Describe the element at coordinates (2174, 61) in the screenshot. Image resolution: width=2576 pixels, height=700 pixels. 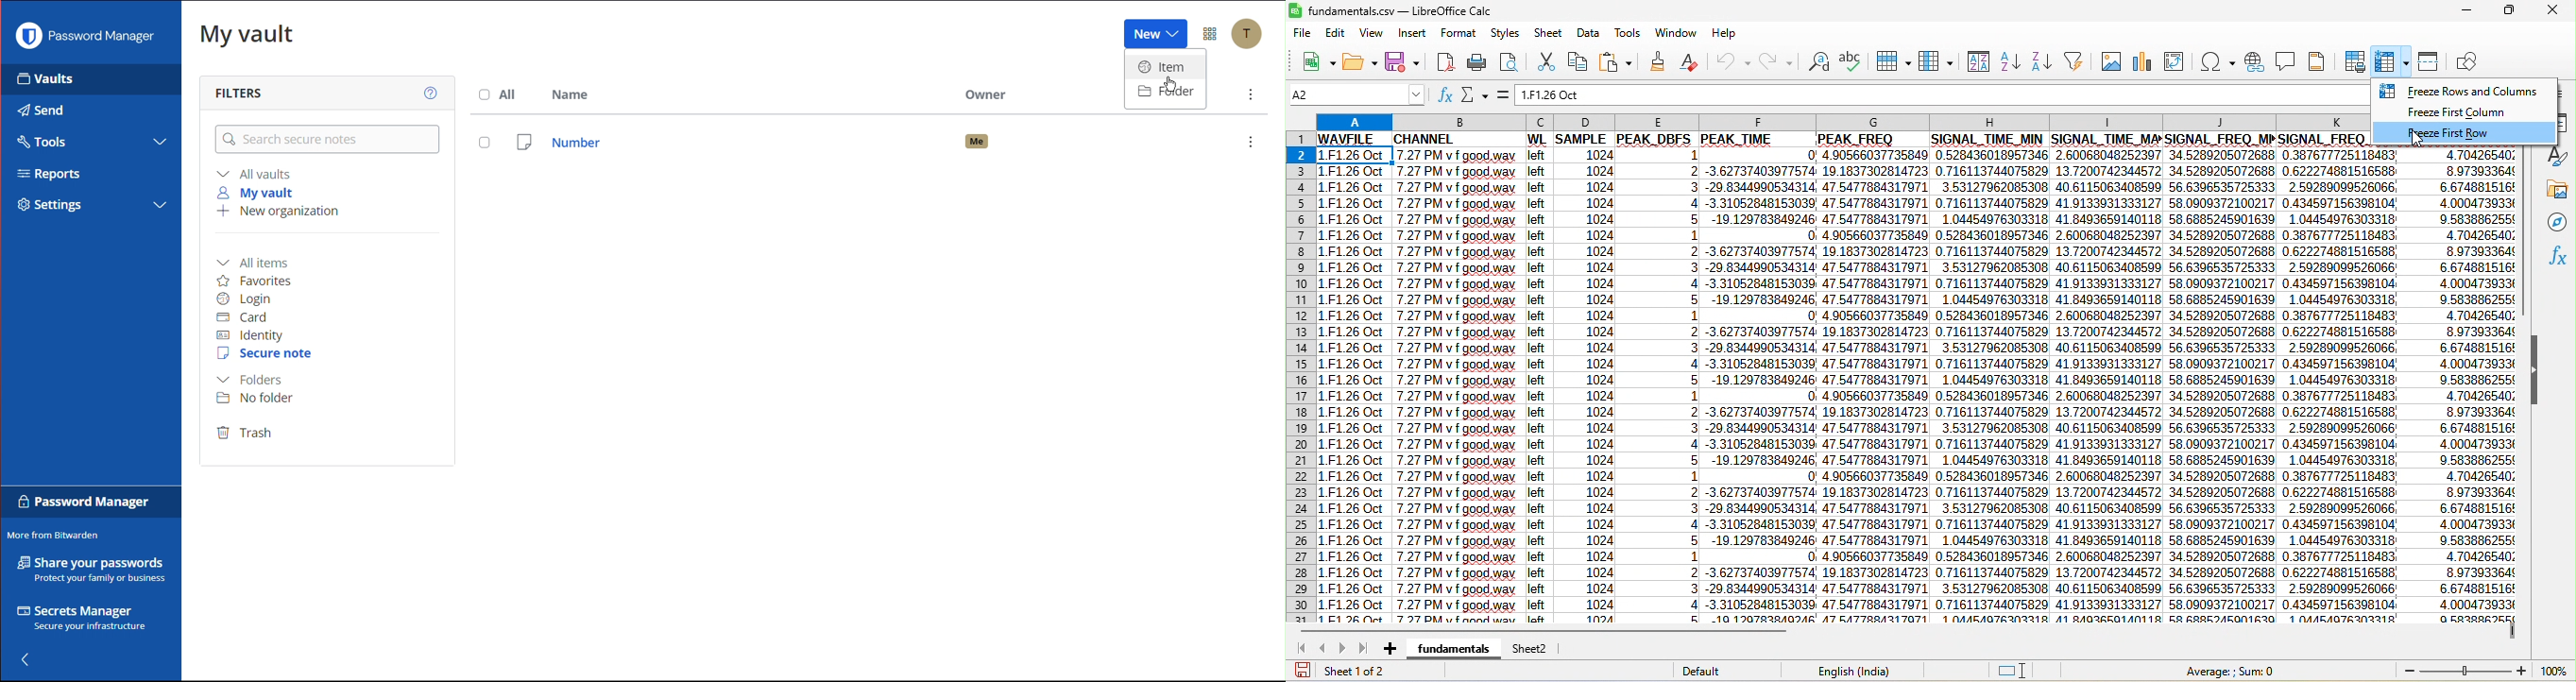
I see `pivot table` at that location.